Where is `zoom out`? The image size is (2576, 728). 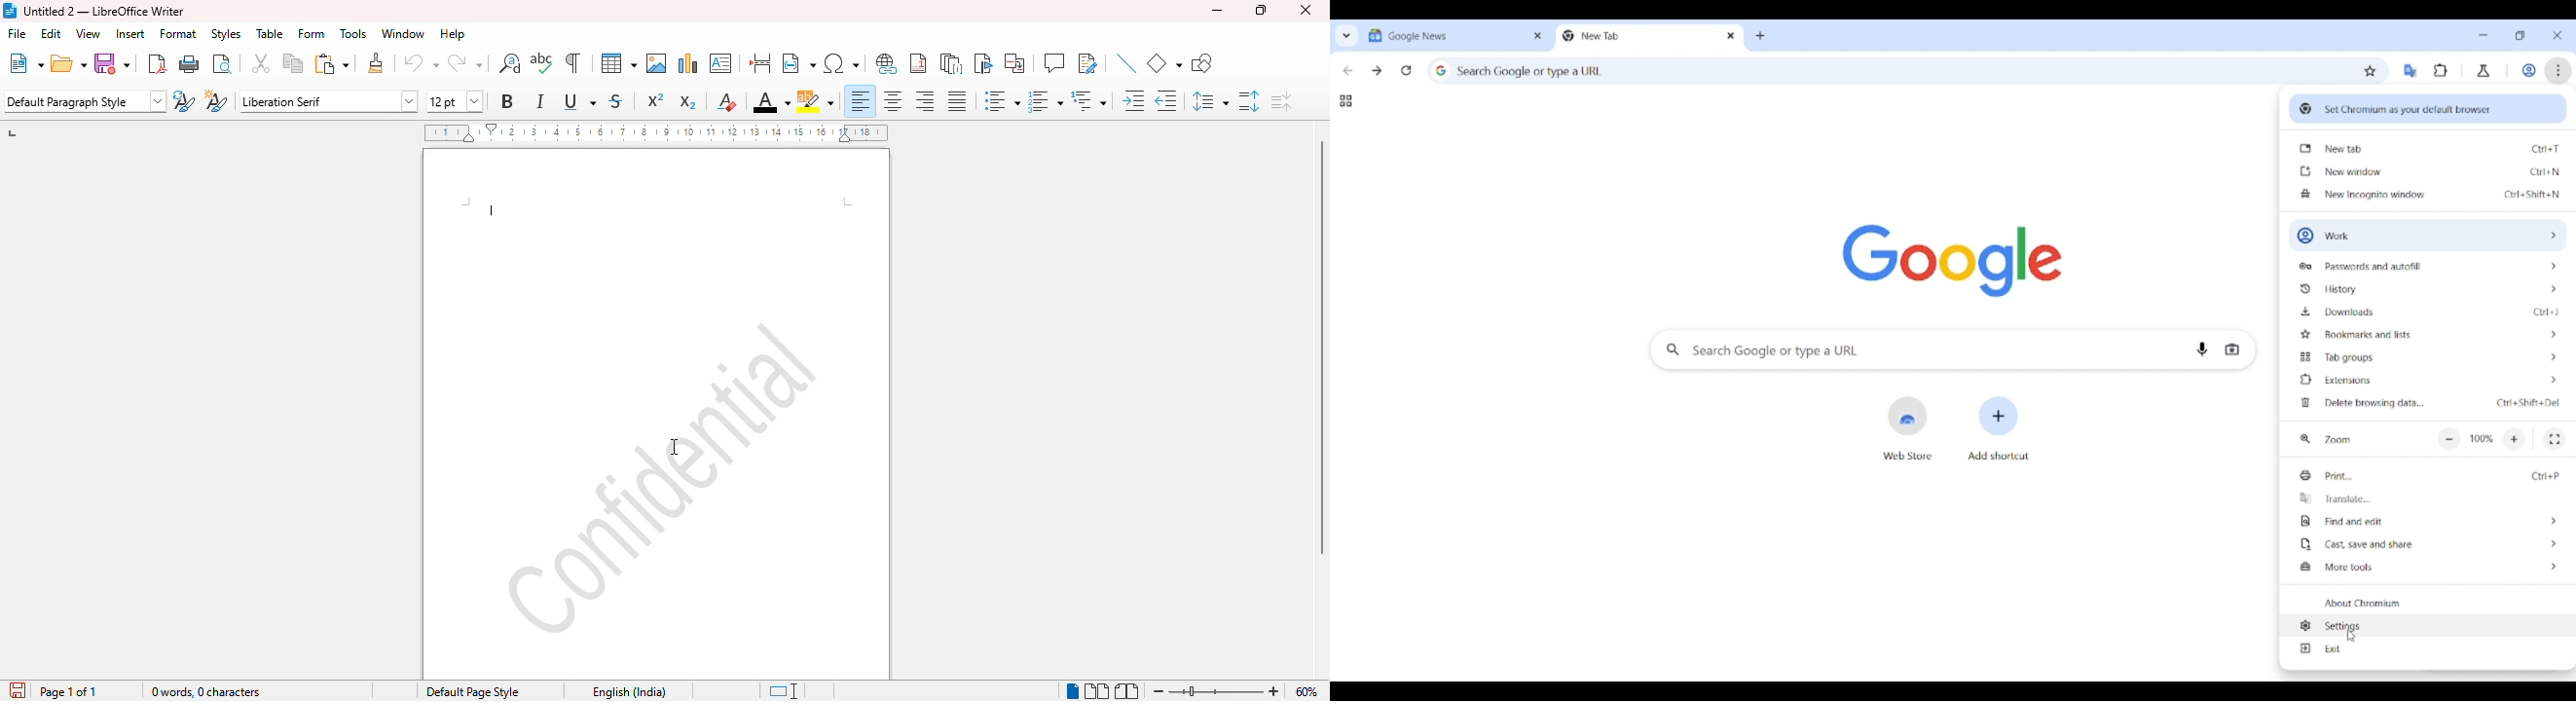 zoom out is located at coordinates (1158, 691).